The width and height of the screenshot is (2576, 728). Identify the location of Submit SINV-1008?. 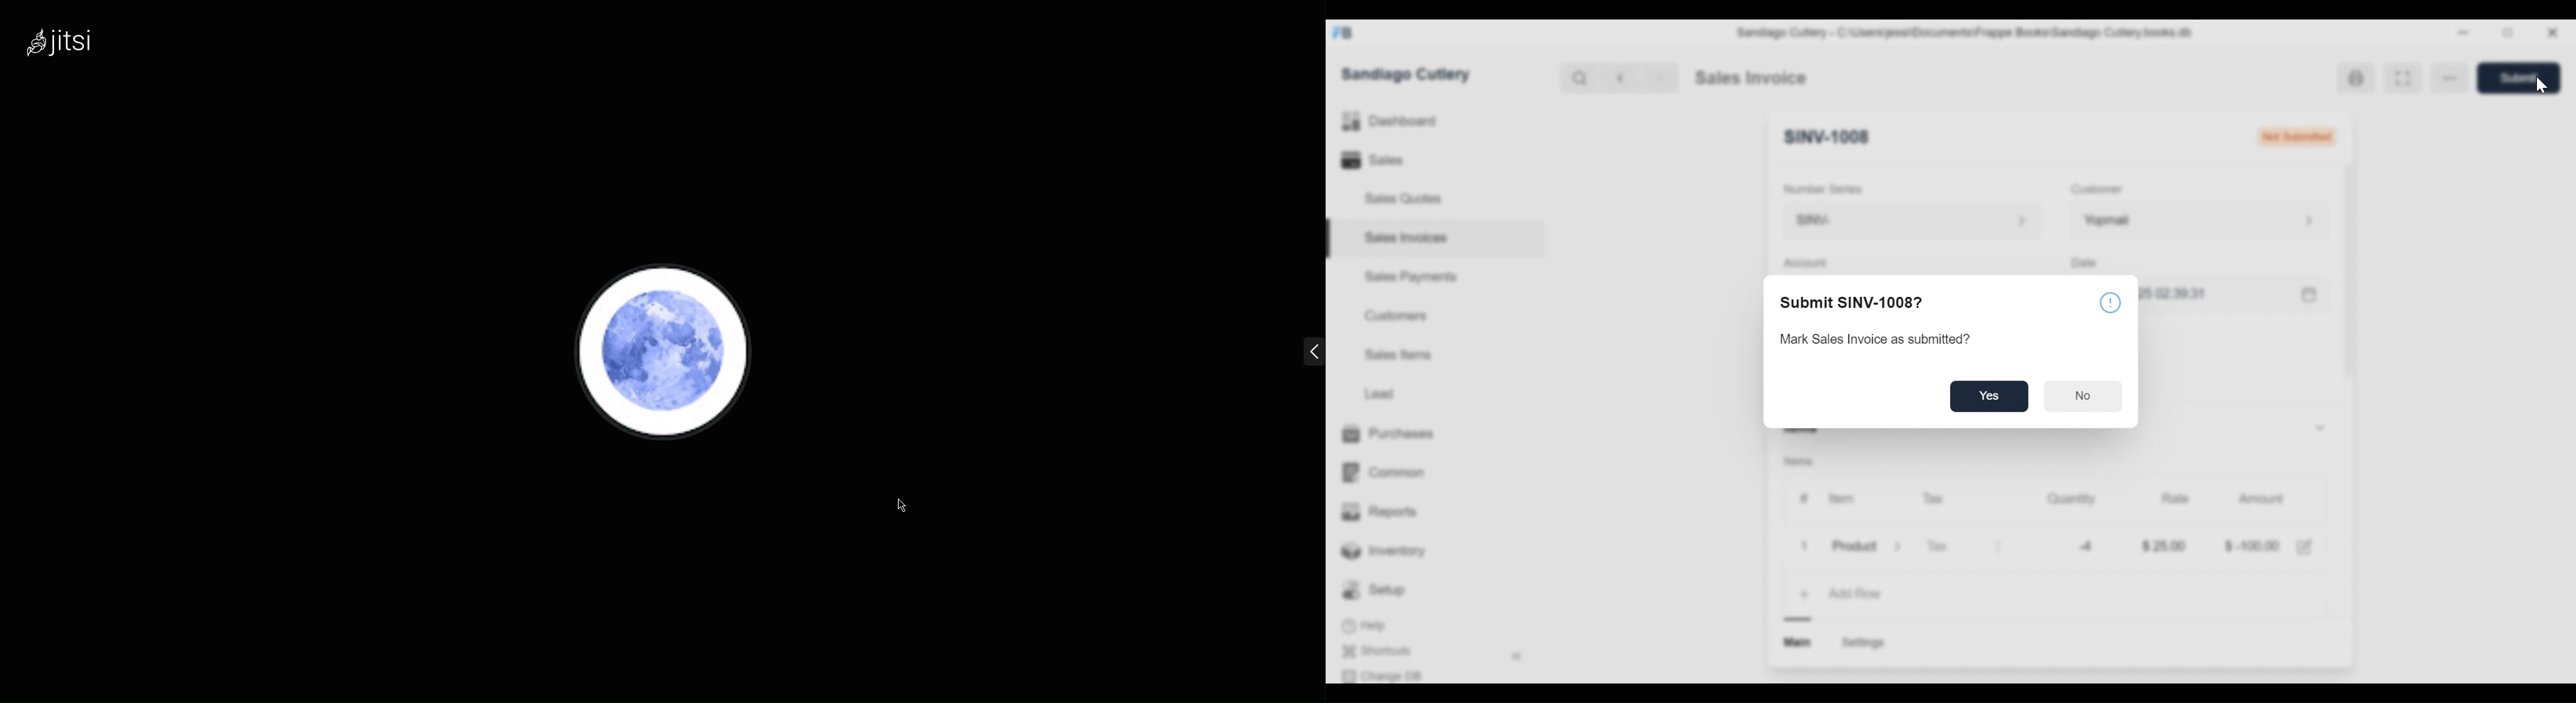
(1851, 301).